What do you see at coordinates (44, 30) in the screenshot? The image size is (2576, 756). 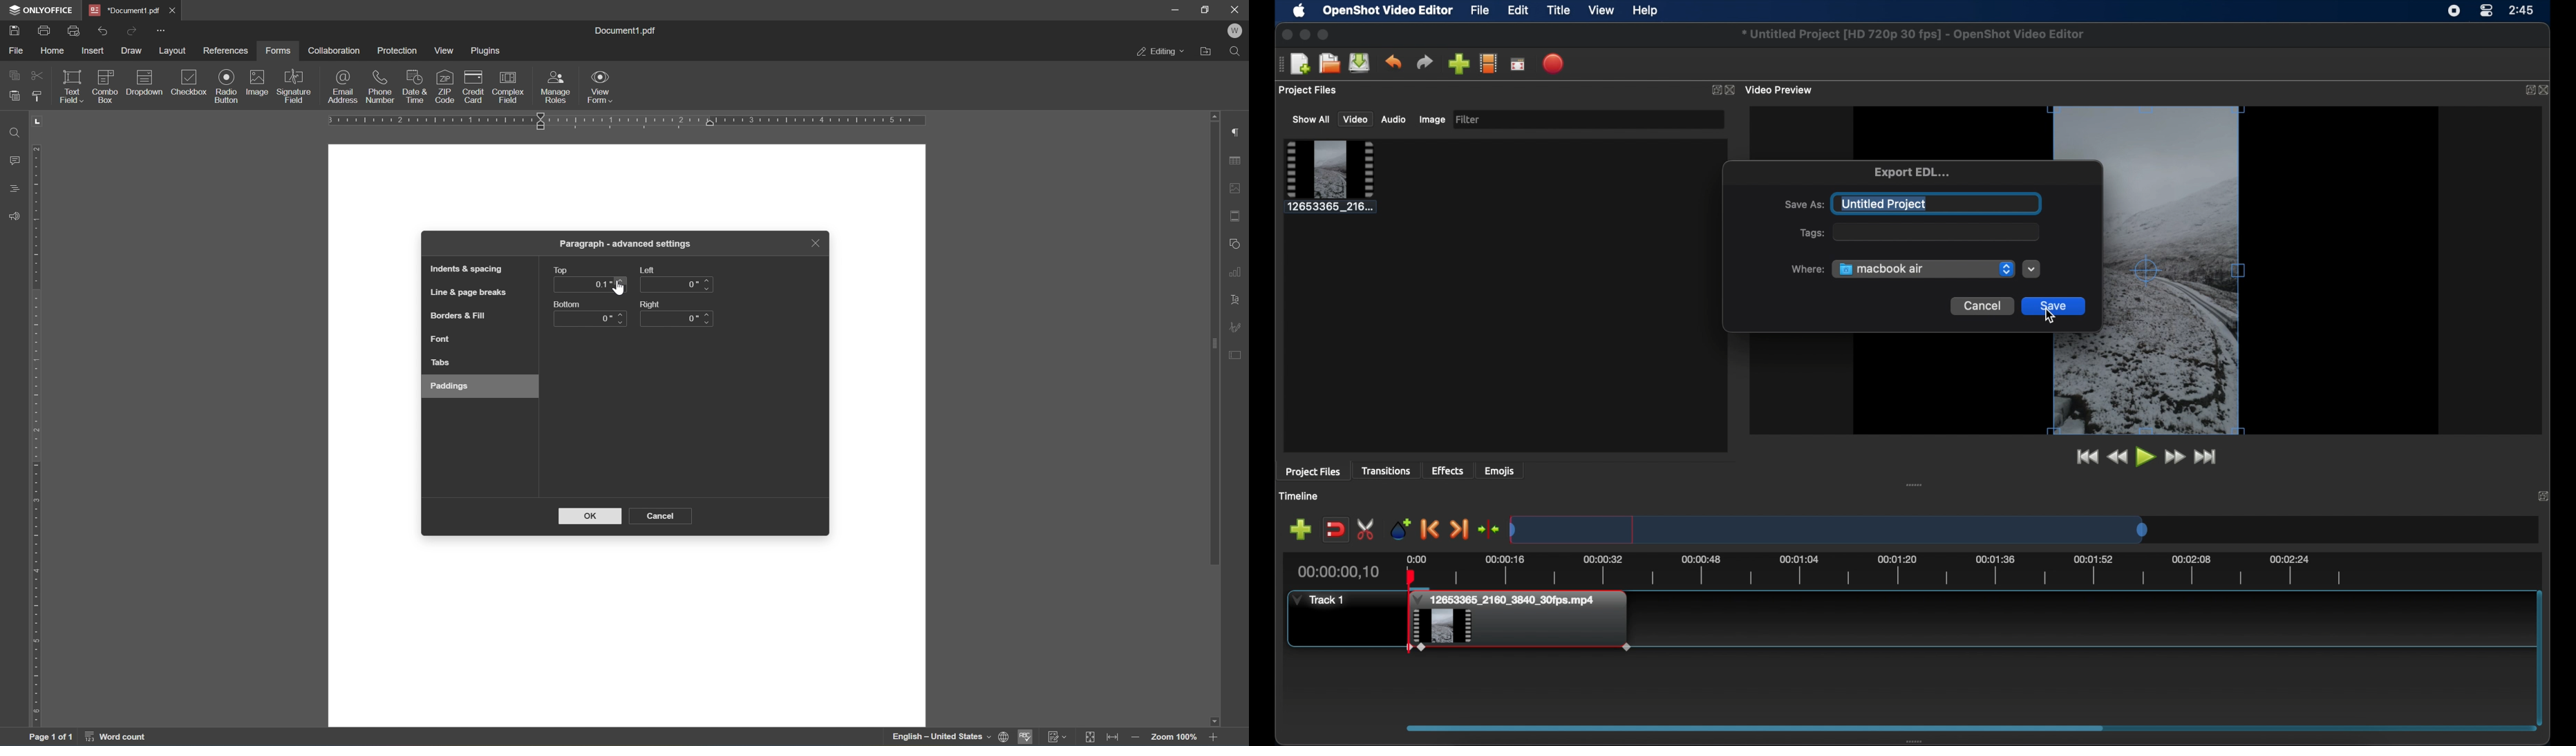 I see `print` at bounding box center [44, 30].